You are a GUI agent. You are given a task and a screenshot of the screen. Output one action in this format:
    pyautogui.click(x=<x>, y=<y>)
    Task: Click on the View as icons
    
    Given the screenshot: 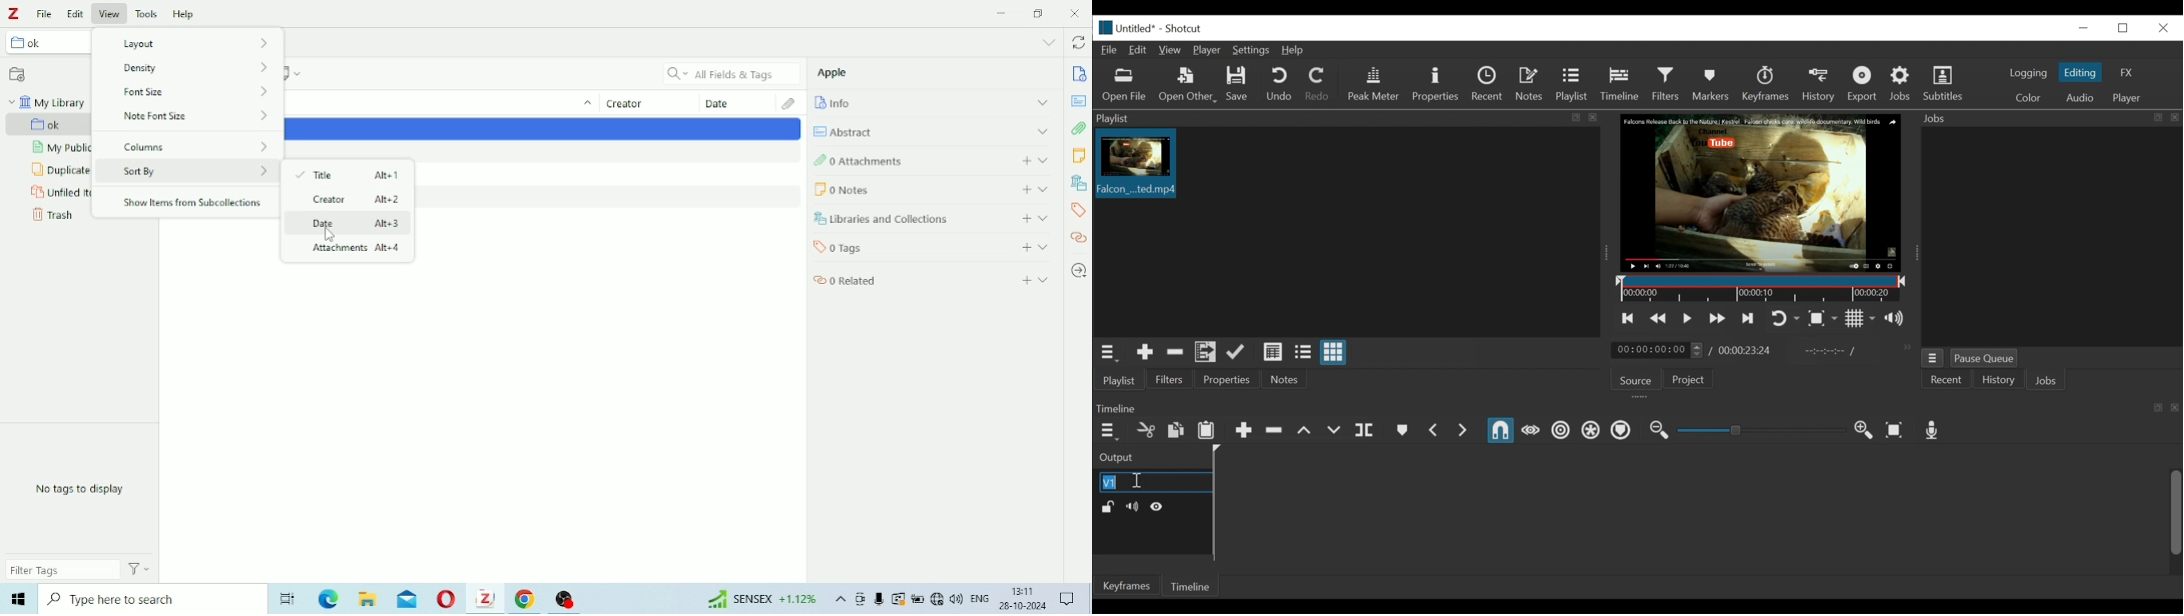 What is the action you would take?
    pyautogui.click(x=1333, y=354)
    